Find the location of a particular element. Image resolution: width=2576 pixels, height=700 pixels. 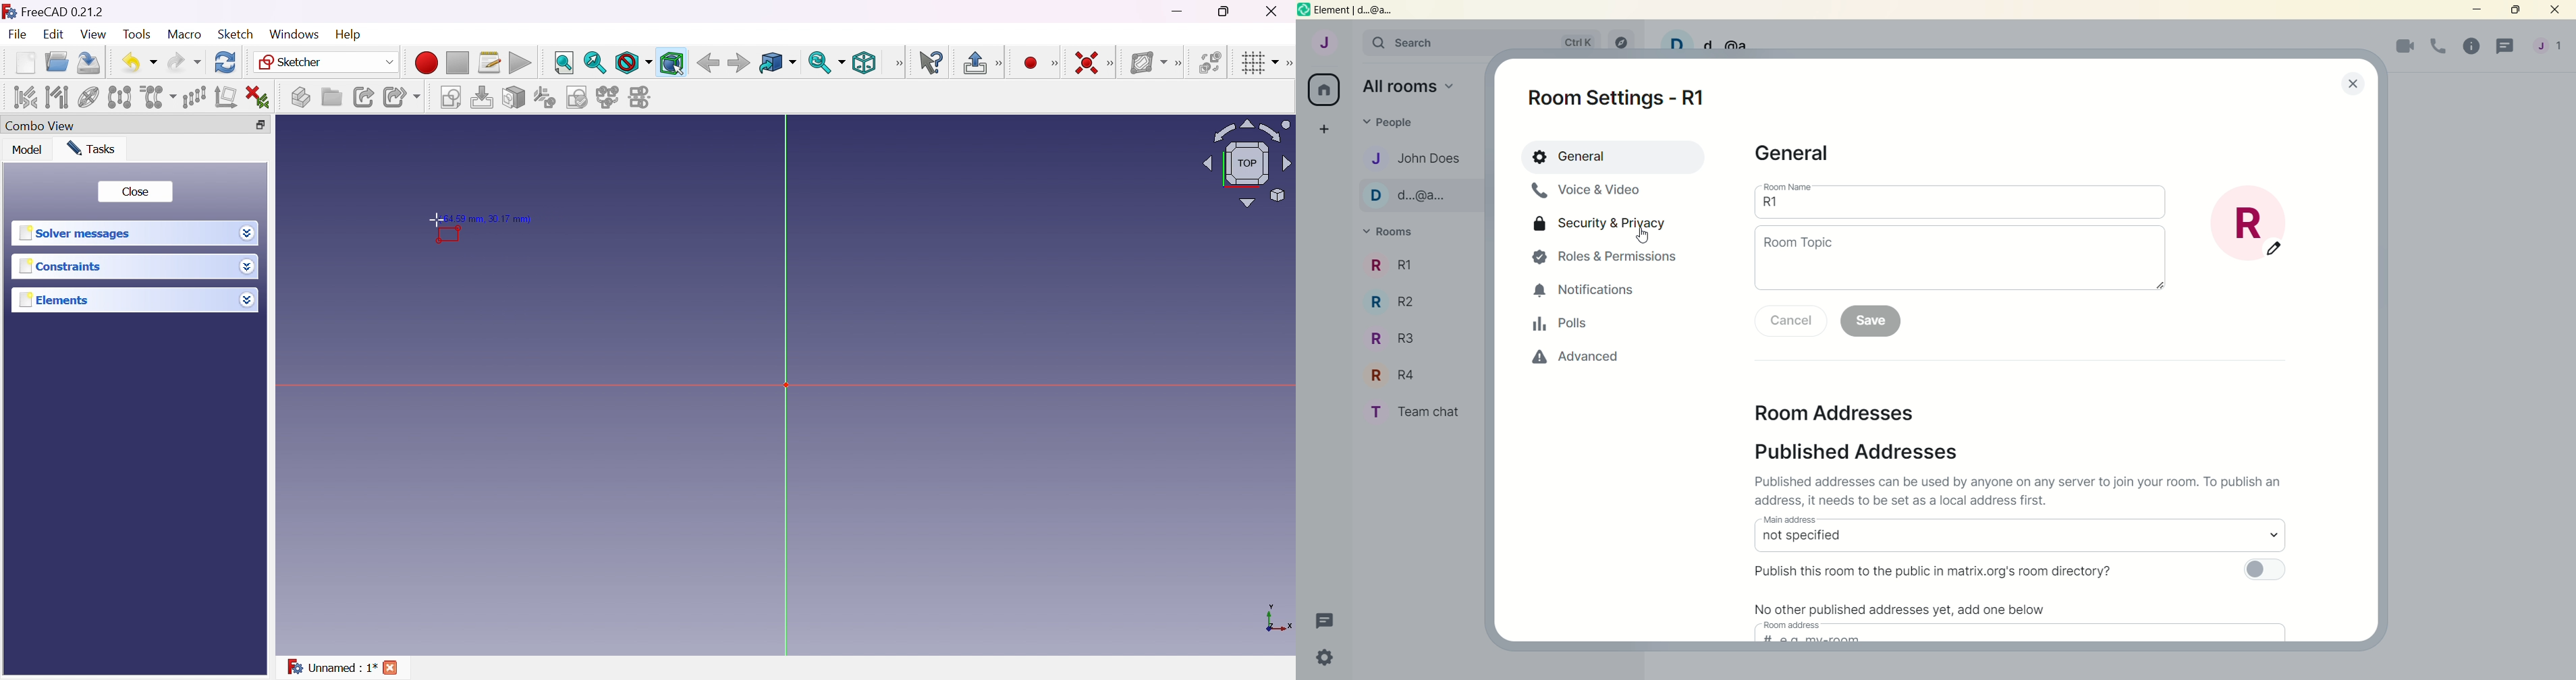

Cursor is located at coordinates (433, 219).